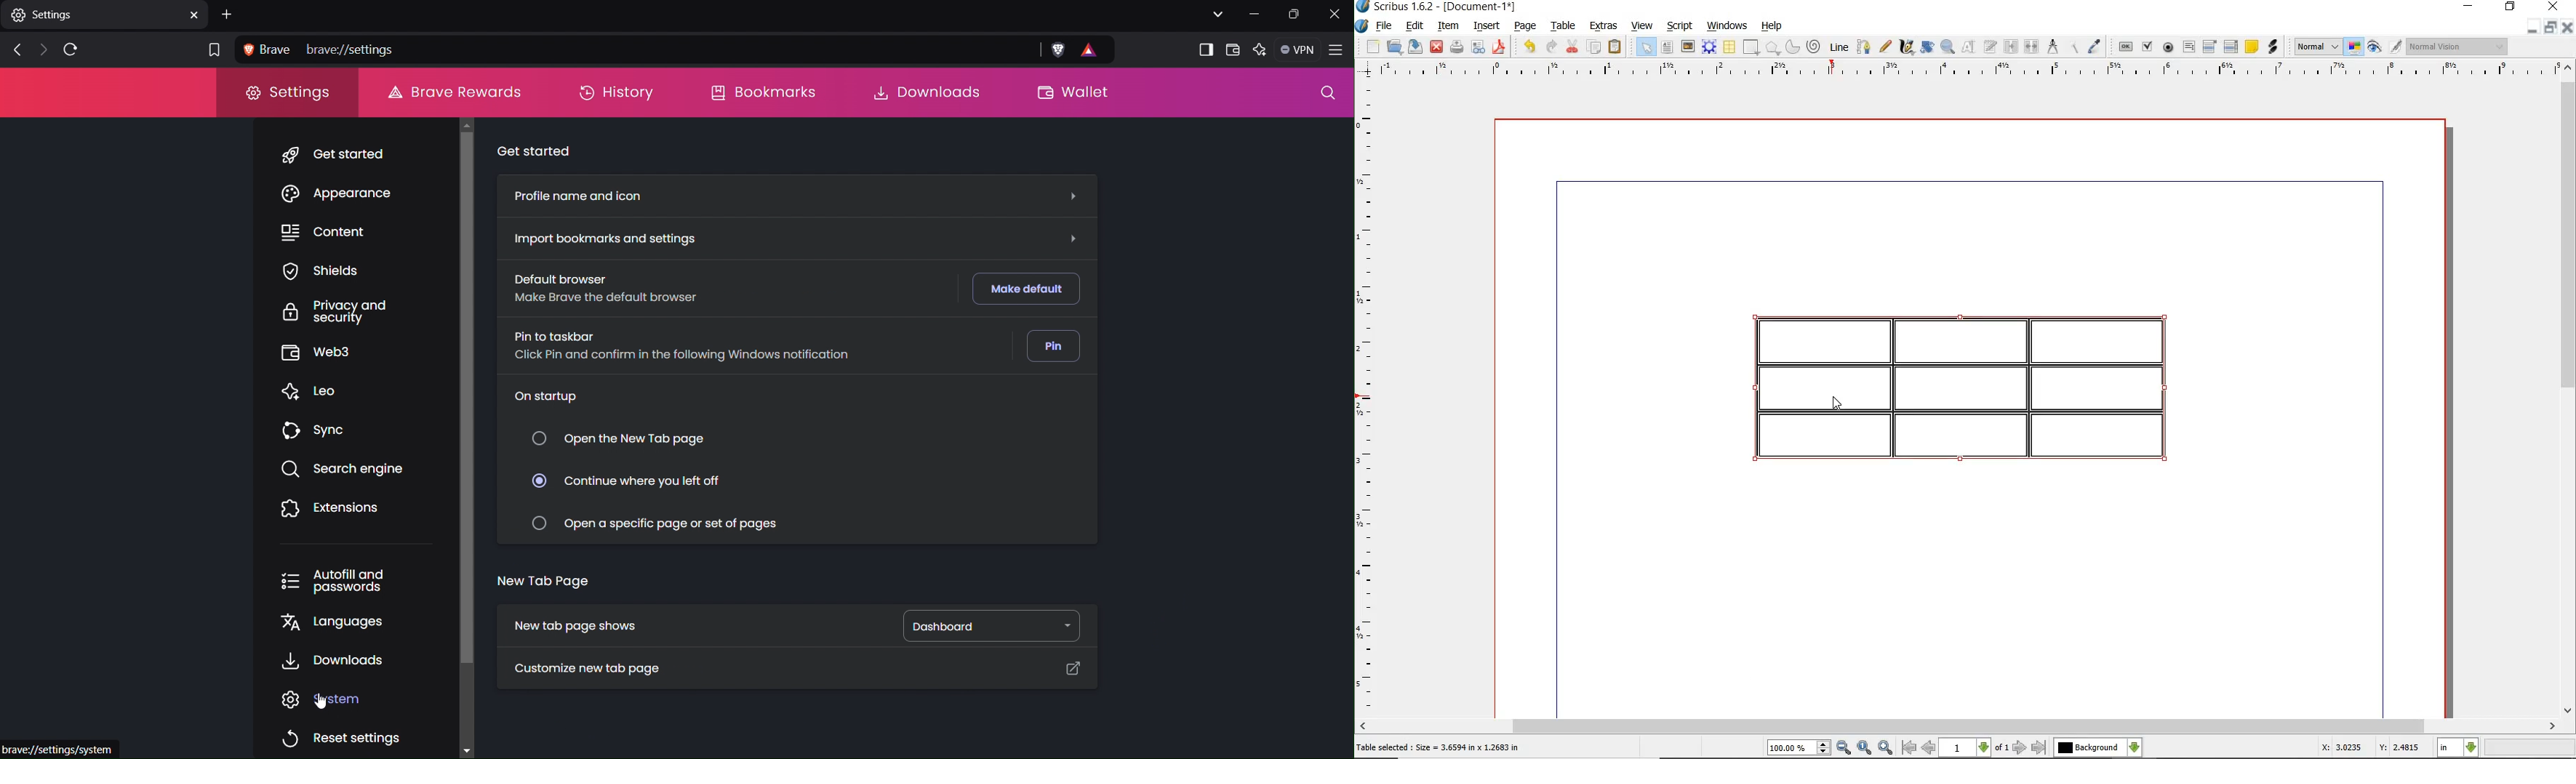  What do you see at coordinates (2273, 47) in the screenshot?
I see `link annotation` at bounding box center [2273, 47].